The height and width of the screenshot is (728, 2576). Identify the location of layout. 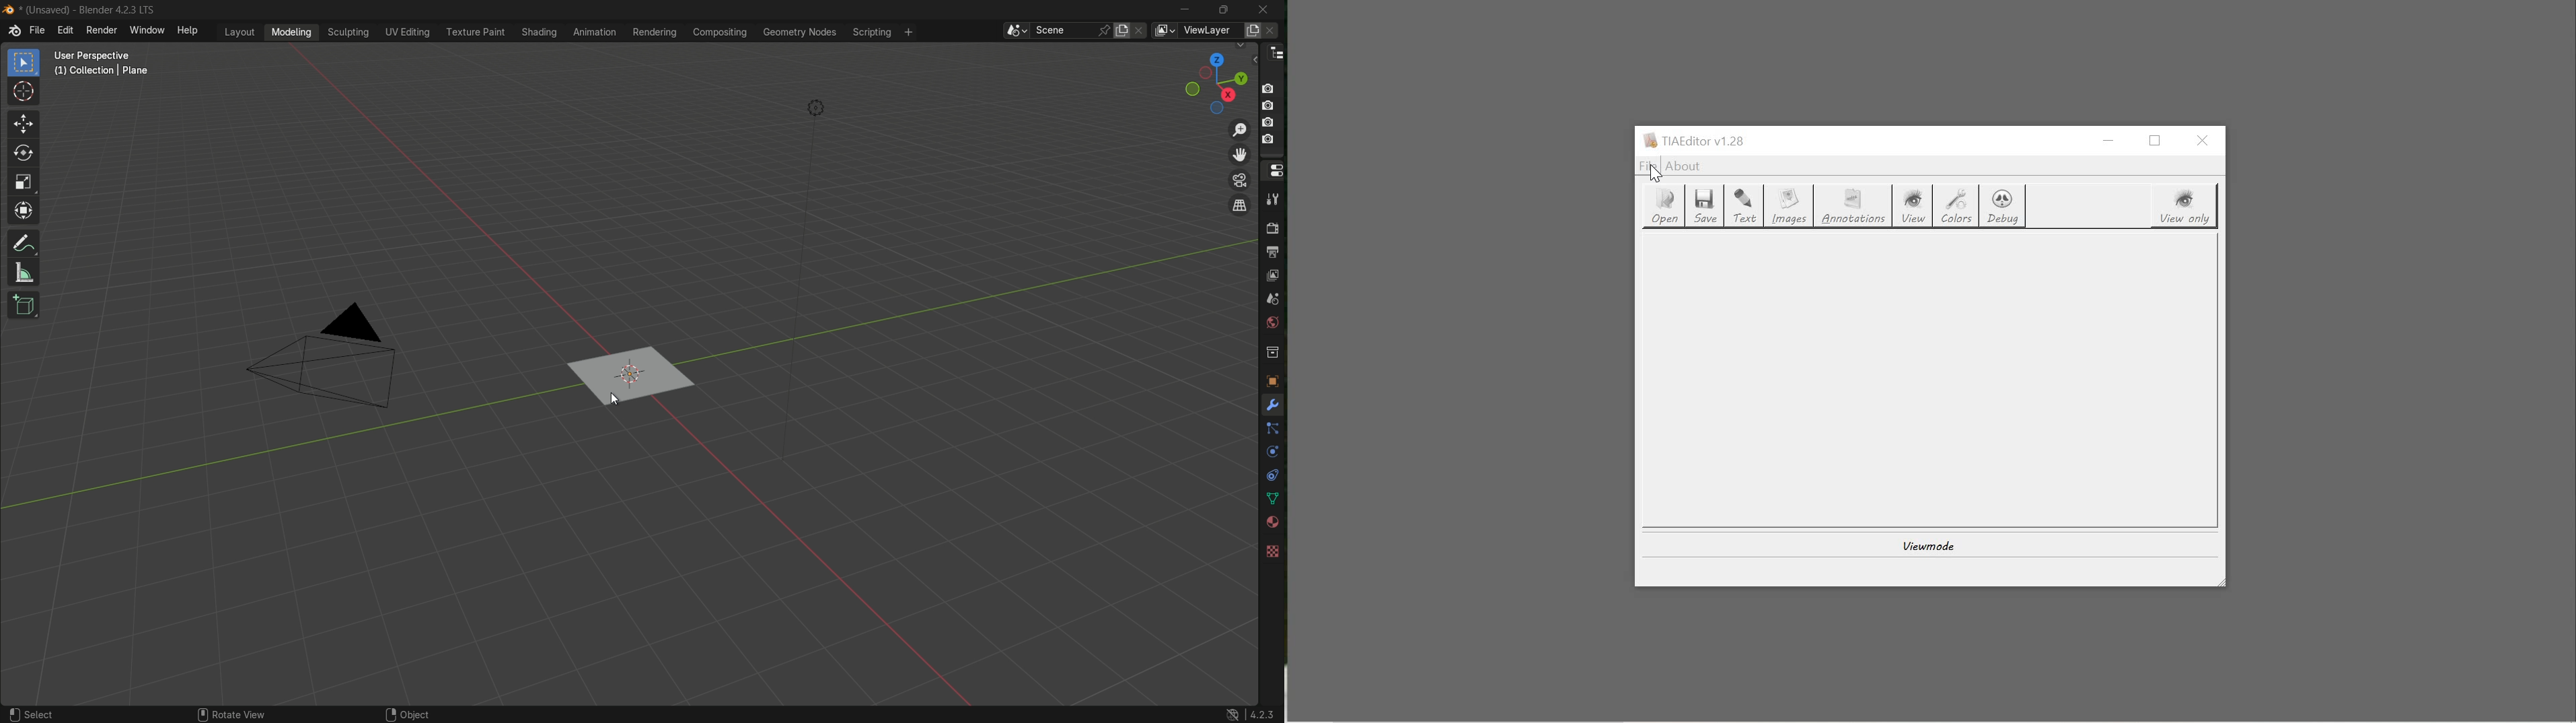
(242, 31).